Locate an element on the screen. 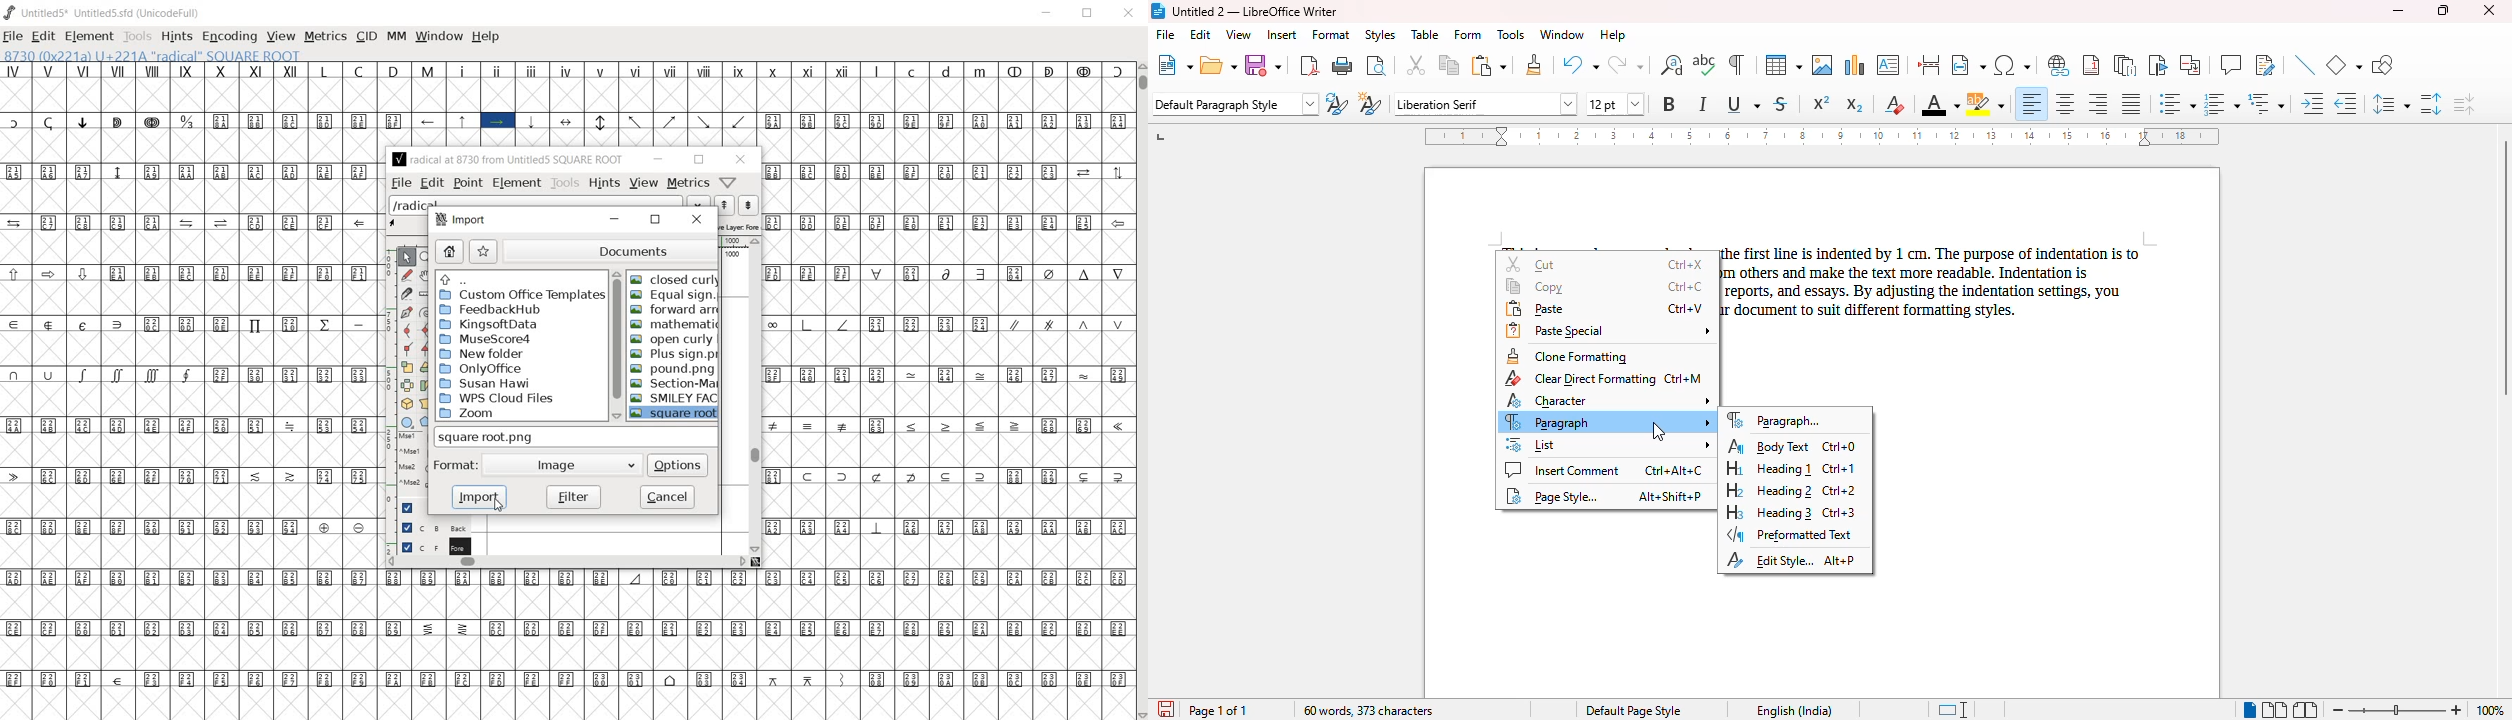 The height and width of the screenshot is (728, 2520). Untitled5* Untitled5.sfd (UnicodeFull) is located at coordinates (103, 11).